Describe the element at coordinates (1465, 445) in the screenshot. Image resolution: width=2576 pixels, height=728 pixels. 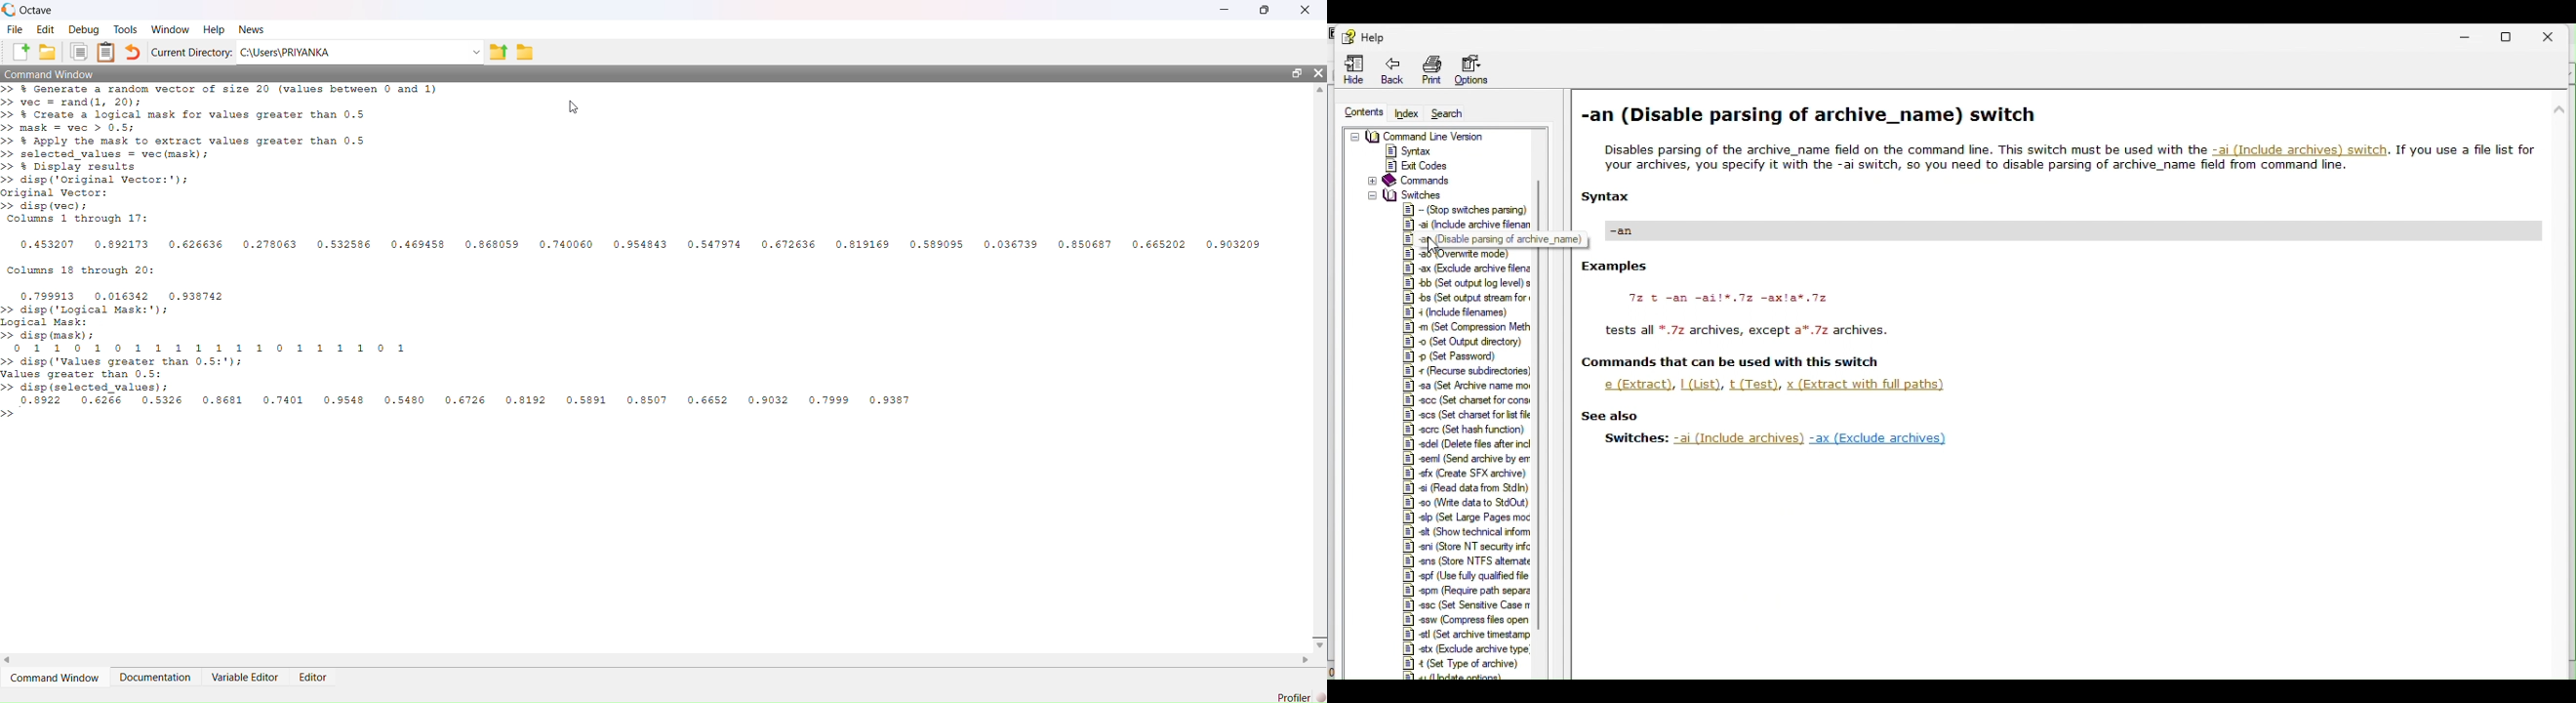
I see `5] adel (Delete files after incl` at that location.